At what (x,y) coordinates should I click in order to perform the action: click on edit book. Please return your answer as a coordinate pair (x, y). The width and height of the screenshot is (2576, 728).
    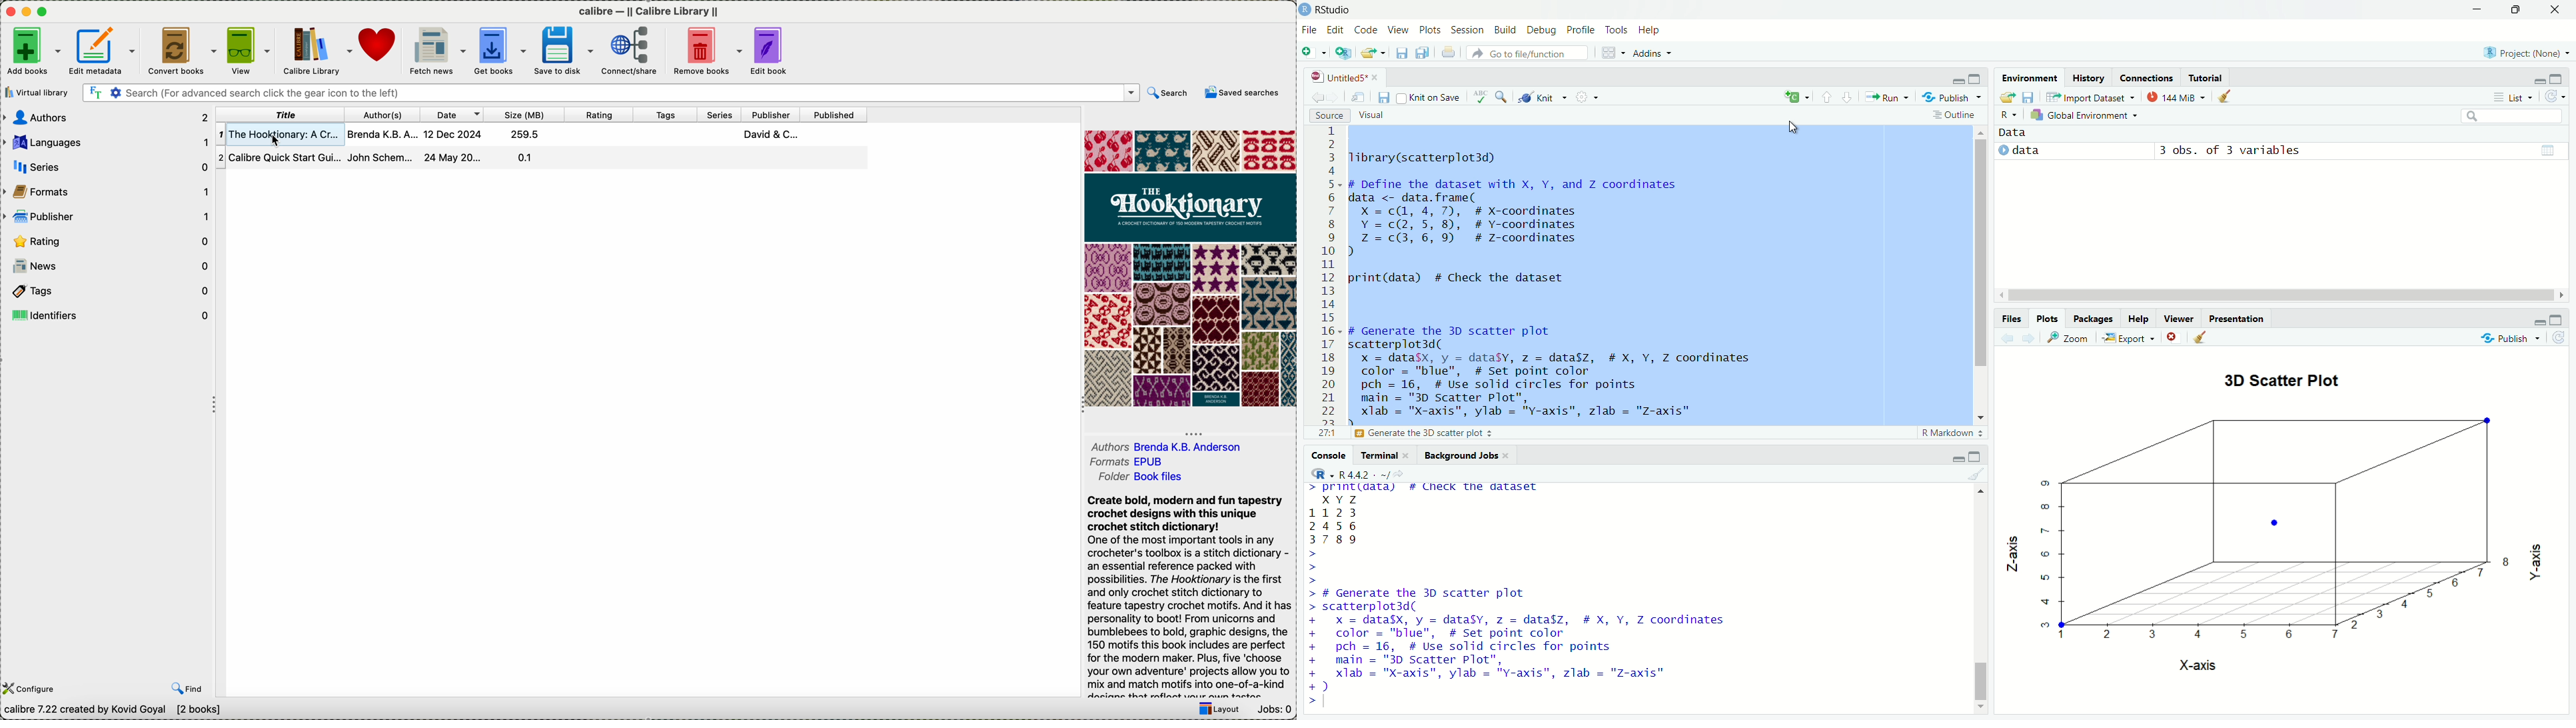
    Looking at the image, I should click on (770, 50).